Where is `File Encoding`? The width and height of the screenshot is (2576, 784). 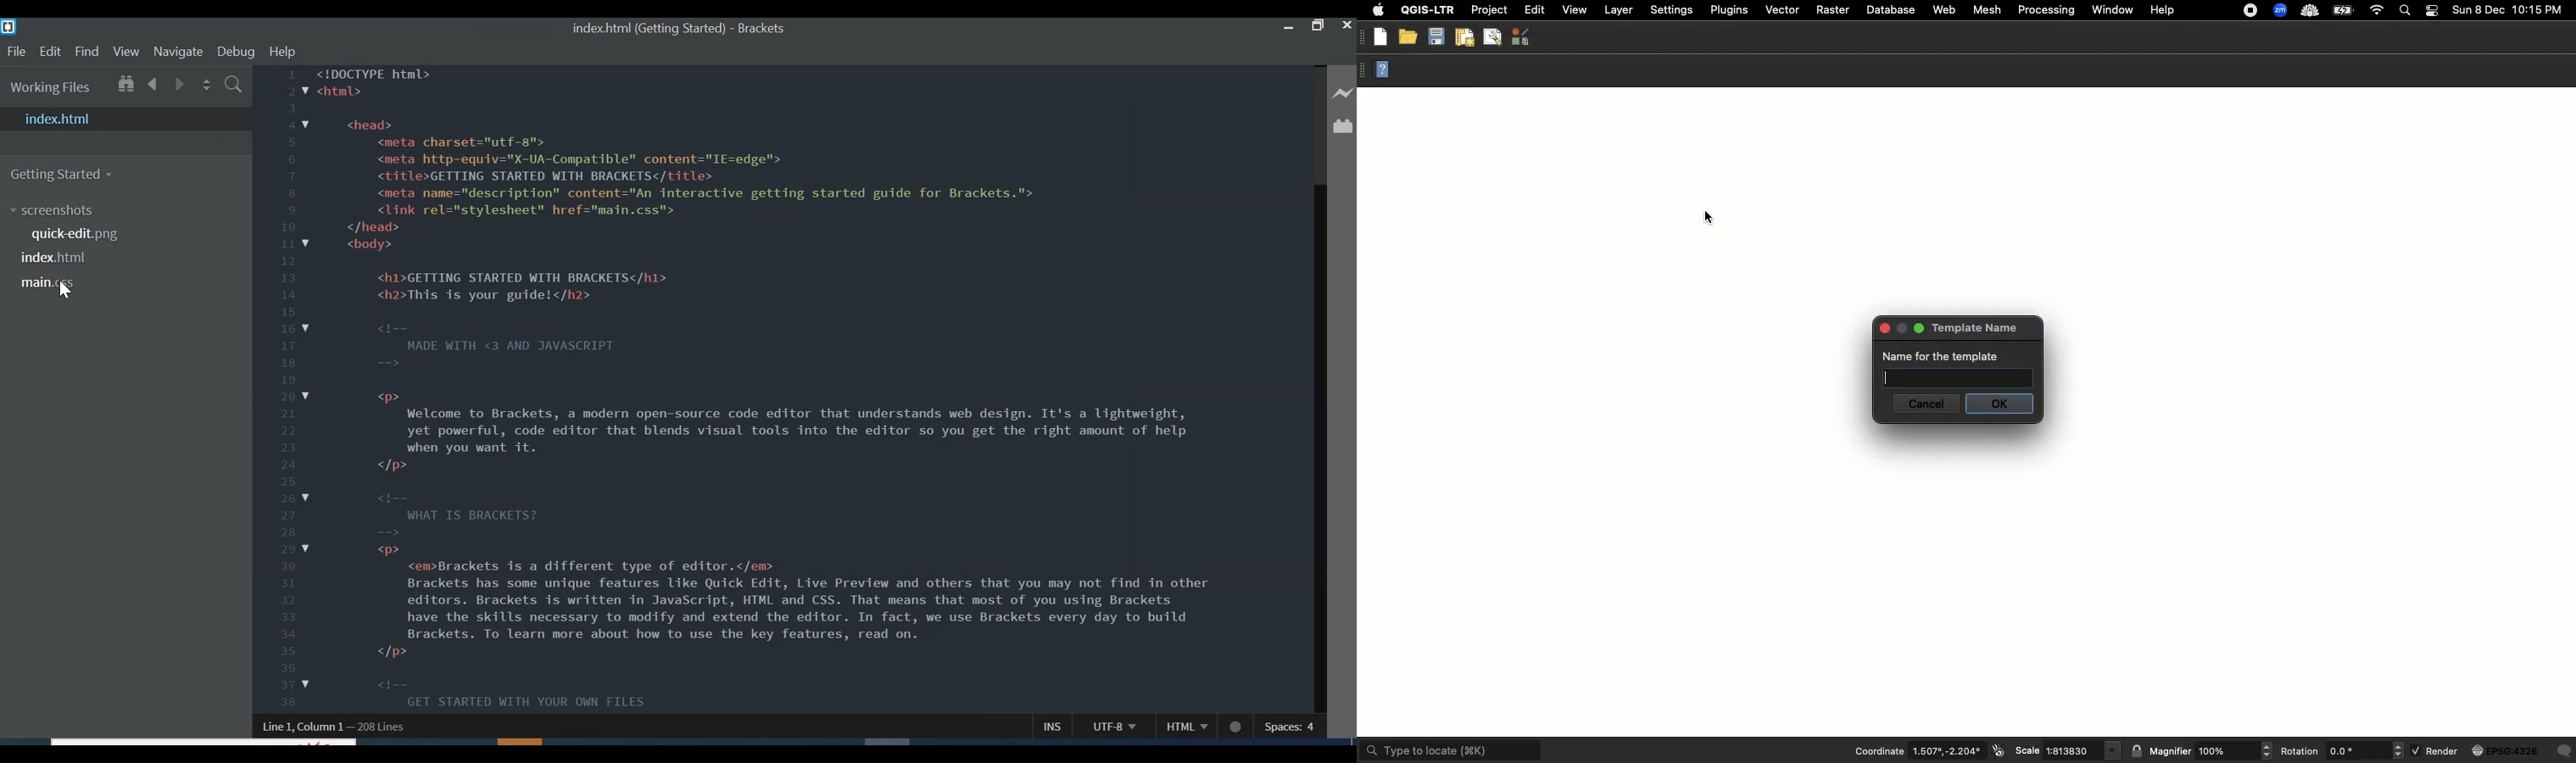 File Encoding is located at coordinates (1116, 727).